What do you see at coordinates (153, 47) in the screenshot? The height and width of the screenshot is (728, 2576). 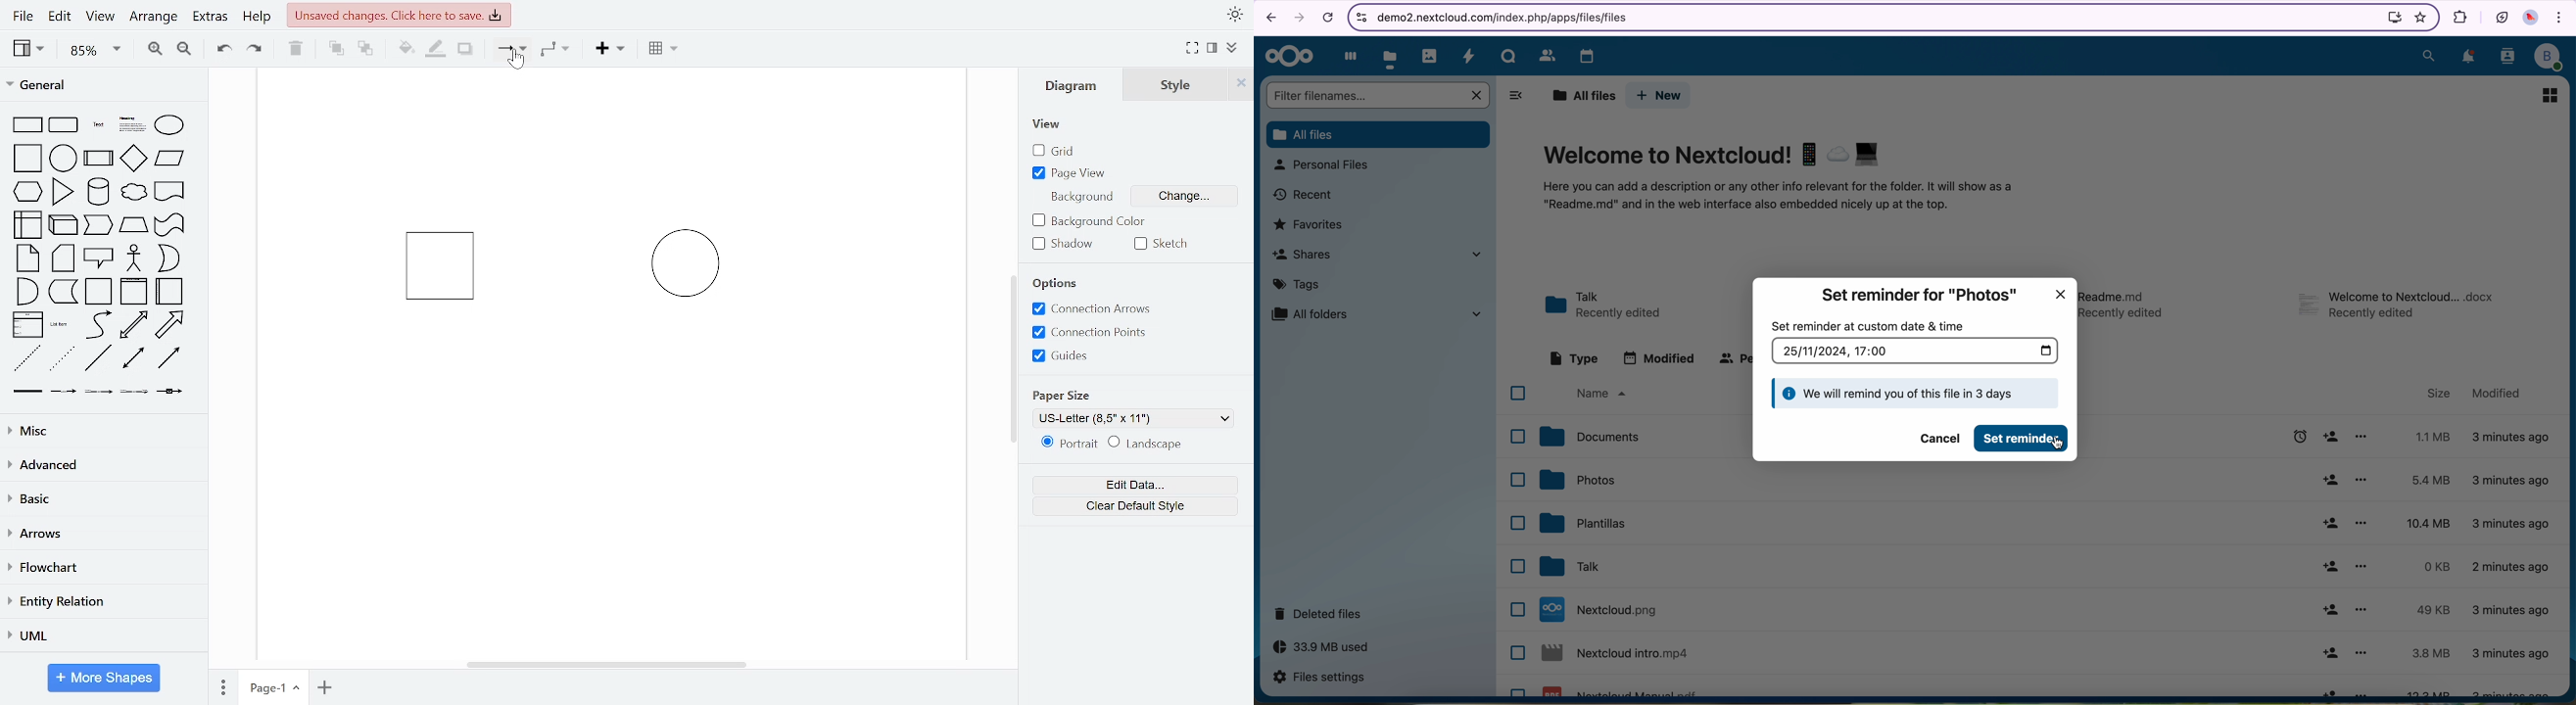 I see `zoom in` at bounding box center [153, 47].